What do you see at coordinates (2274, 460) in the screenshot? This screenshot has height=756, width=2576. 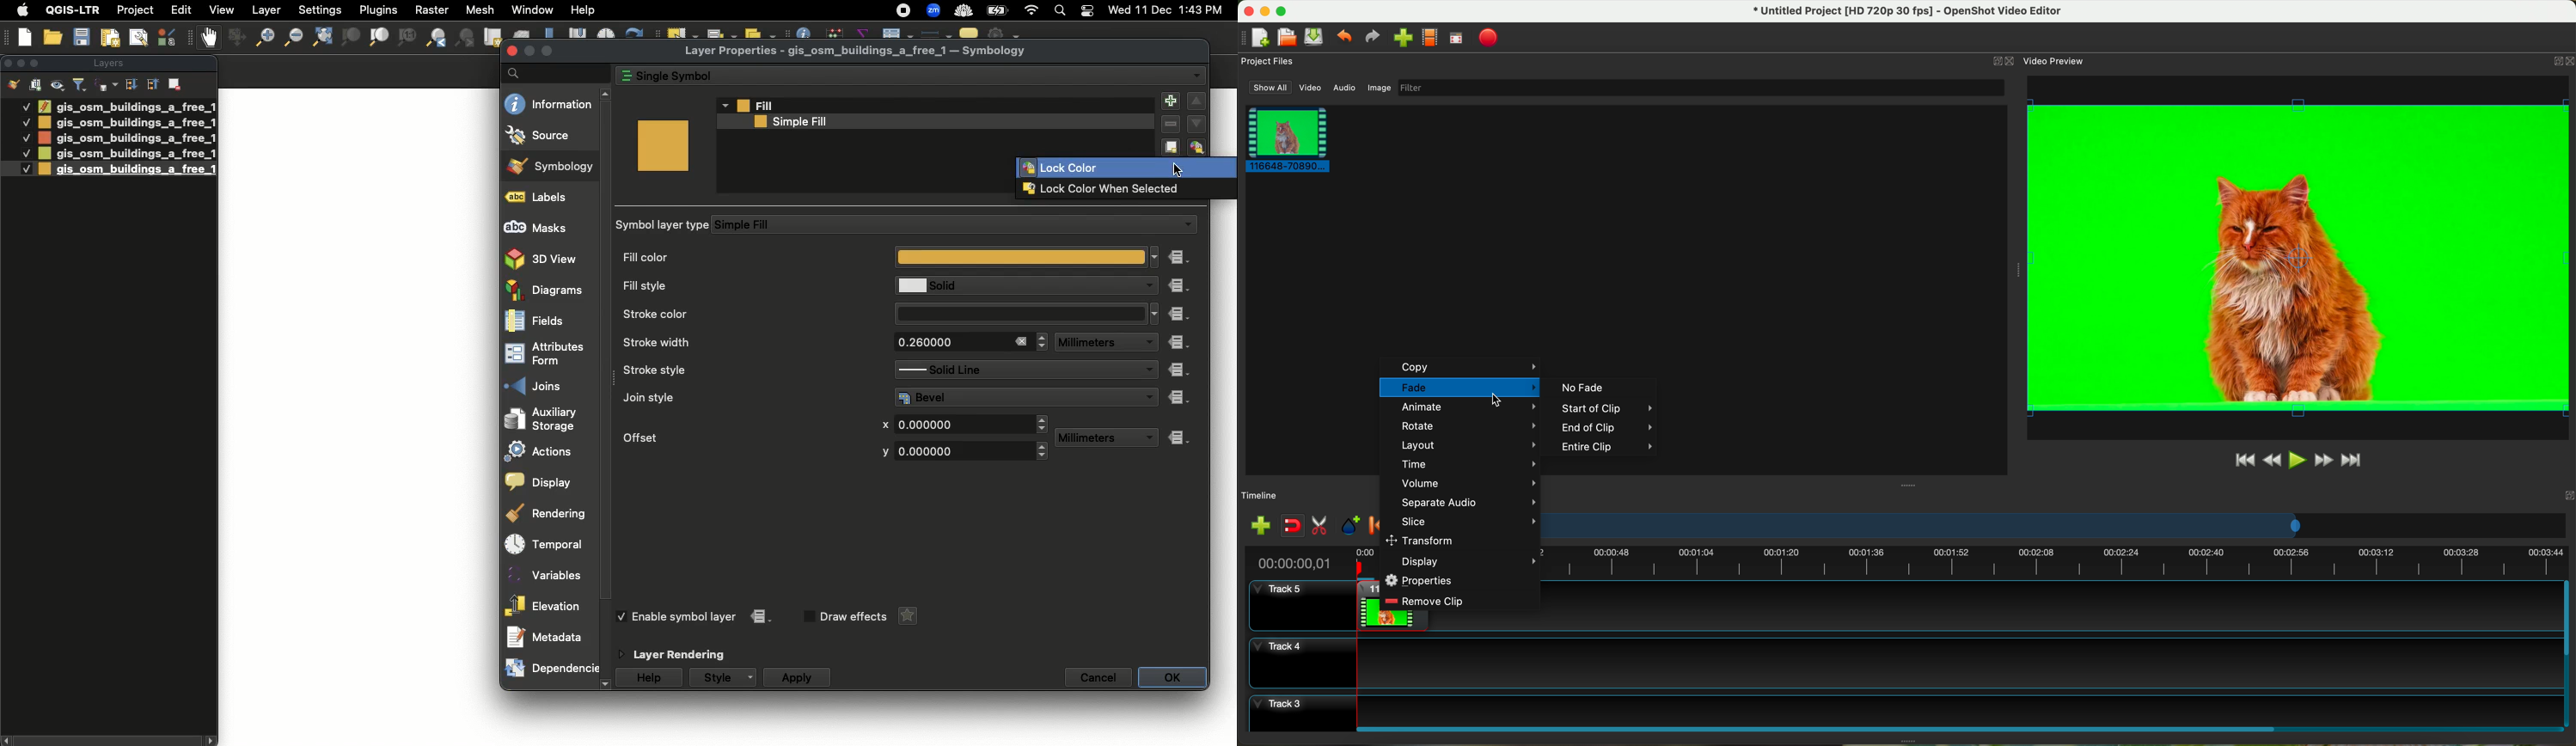 I see `rewind` at bounding box center [2274, 460].